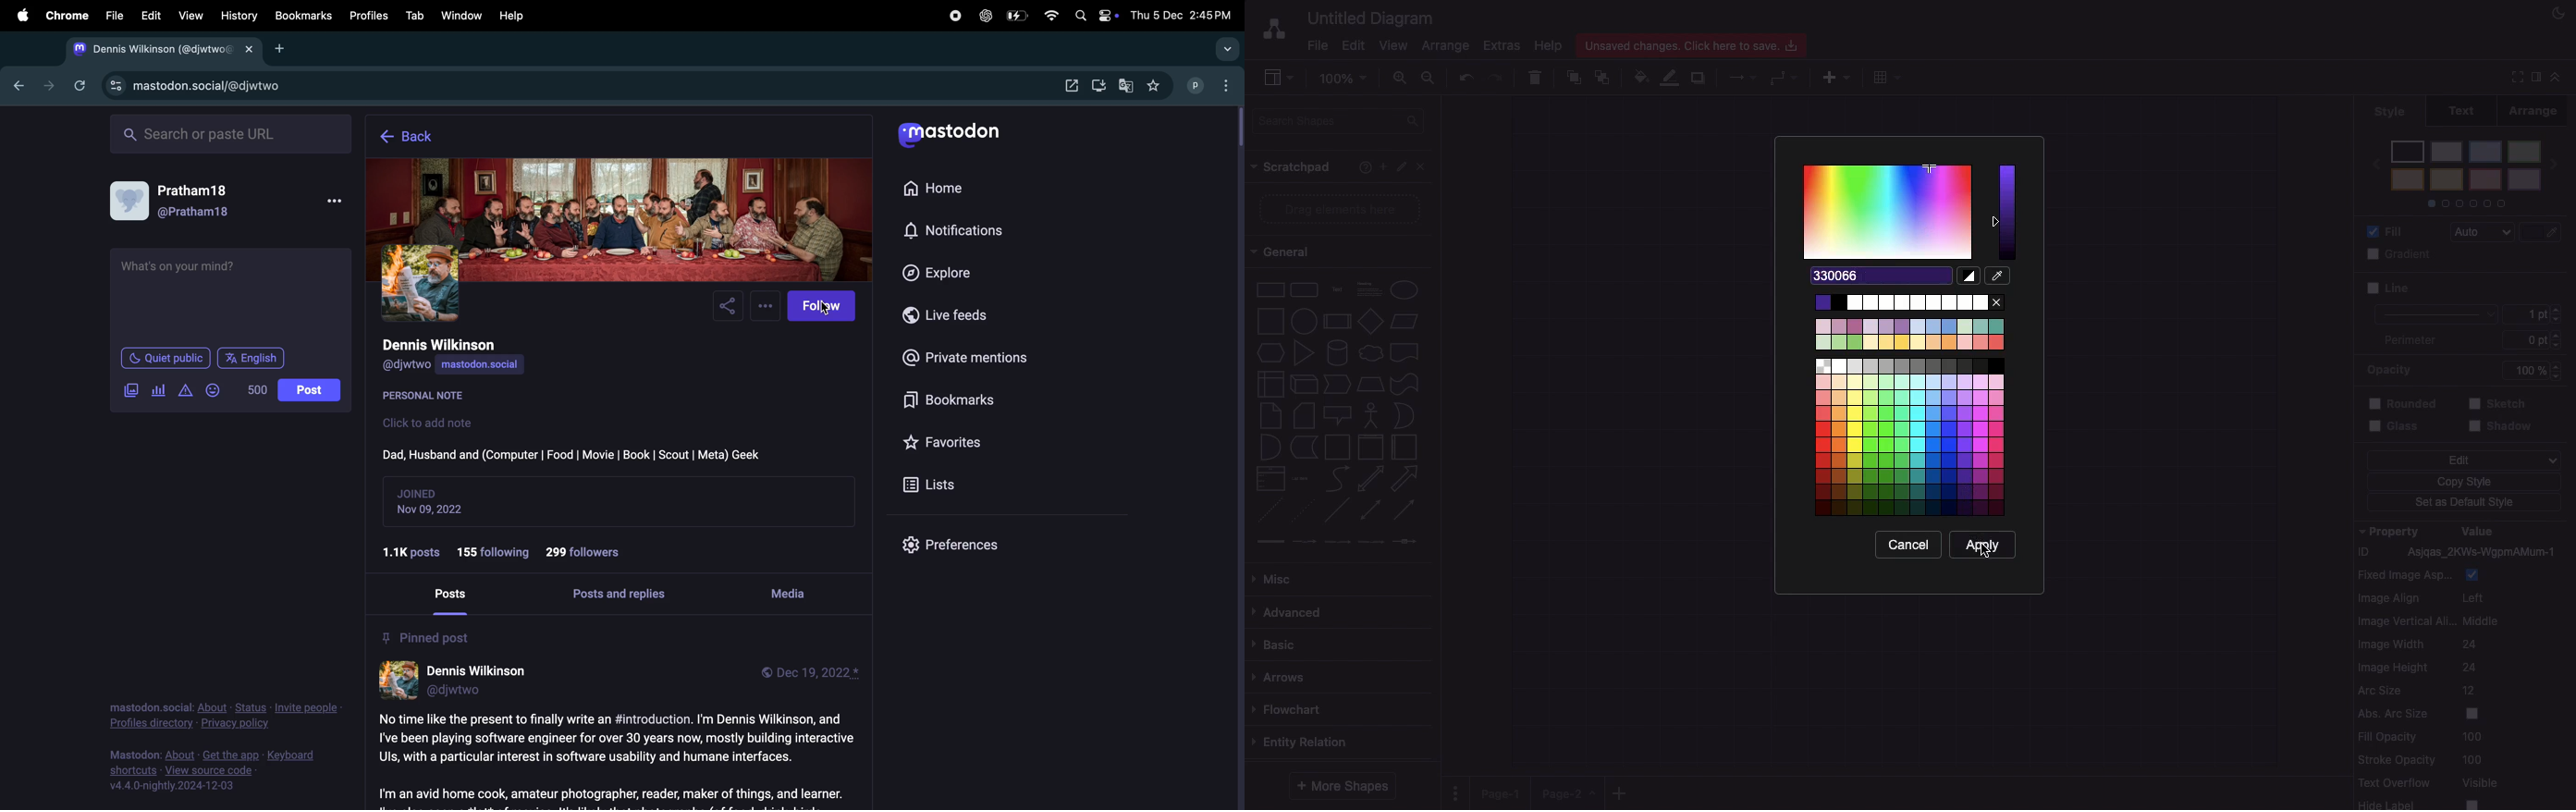  What do you see at coordinates (2556, 76) in the screenshot?
I see `Collapse` at bounding box center [2556, 76].